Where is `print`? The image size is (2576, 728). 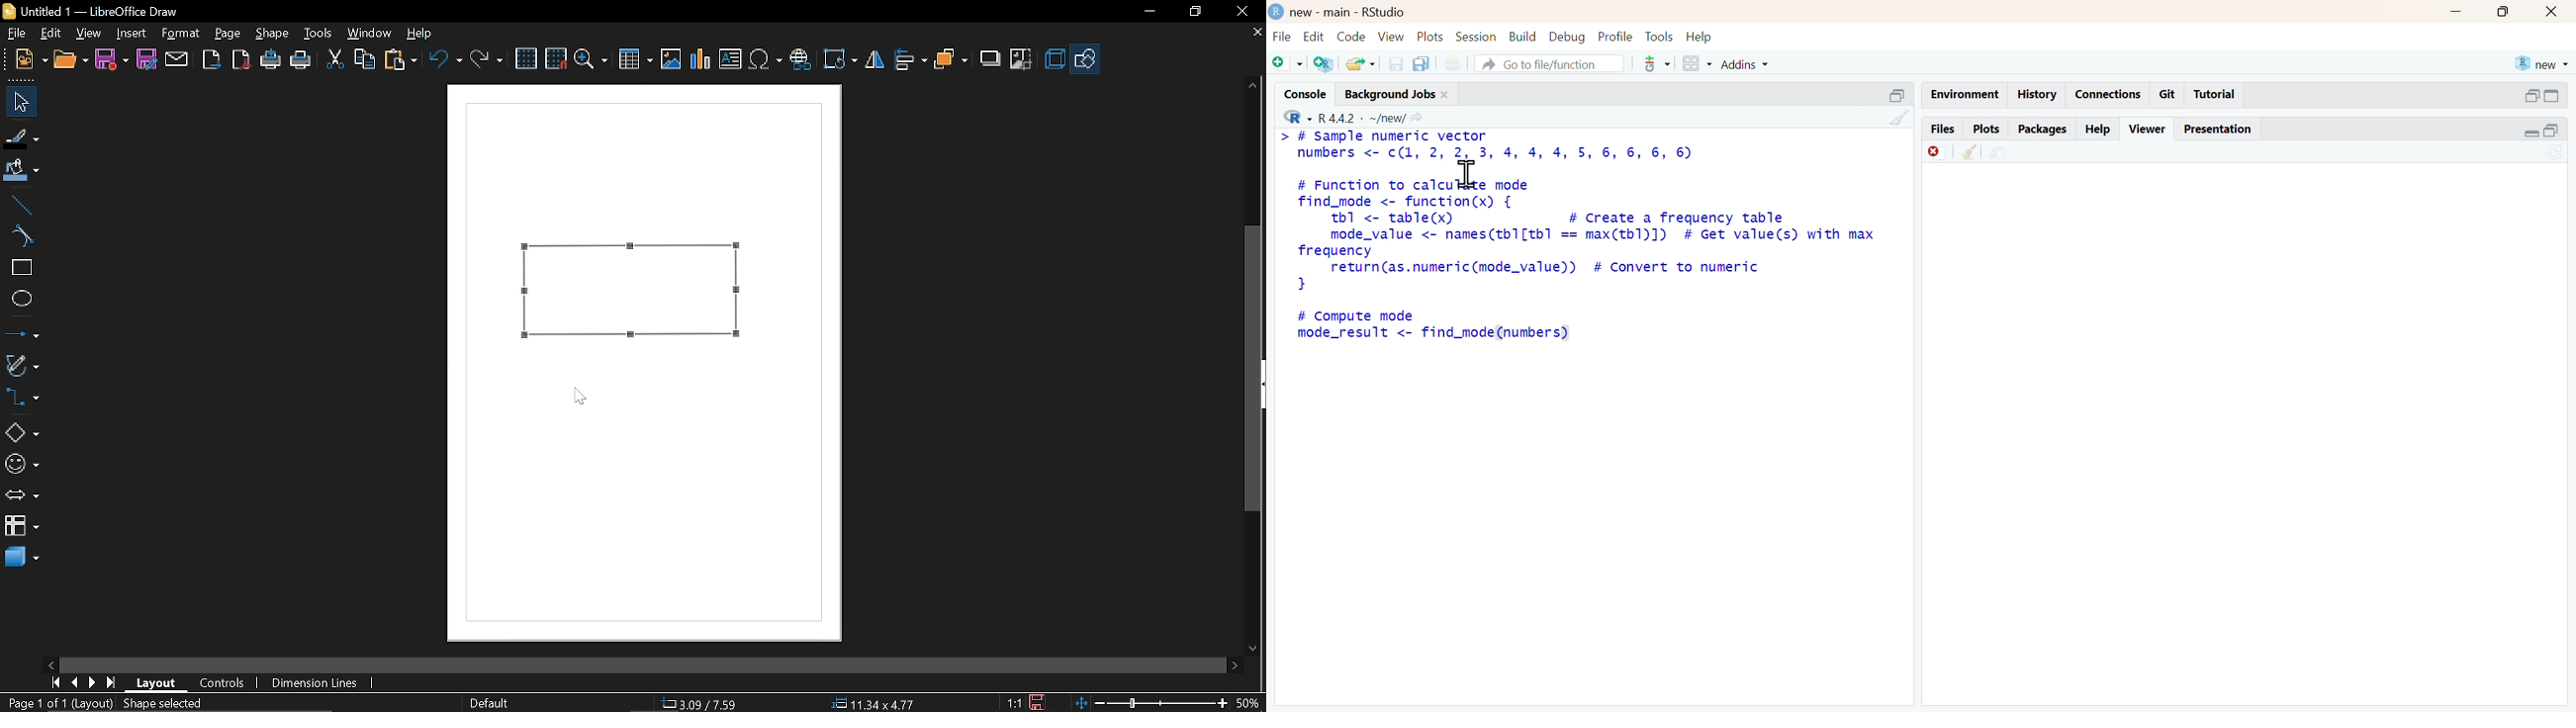
print is located at coordinates (1453, 64).